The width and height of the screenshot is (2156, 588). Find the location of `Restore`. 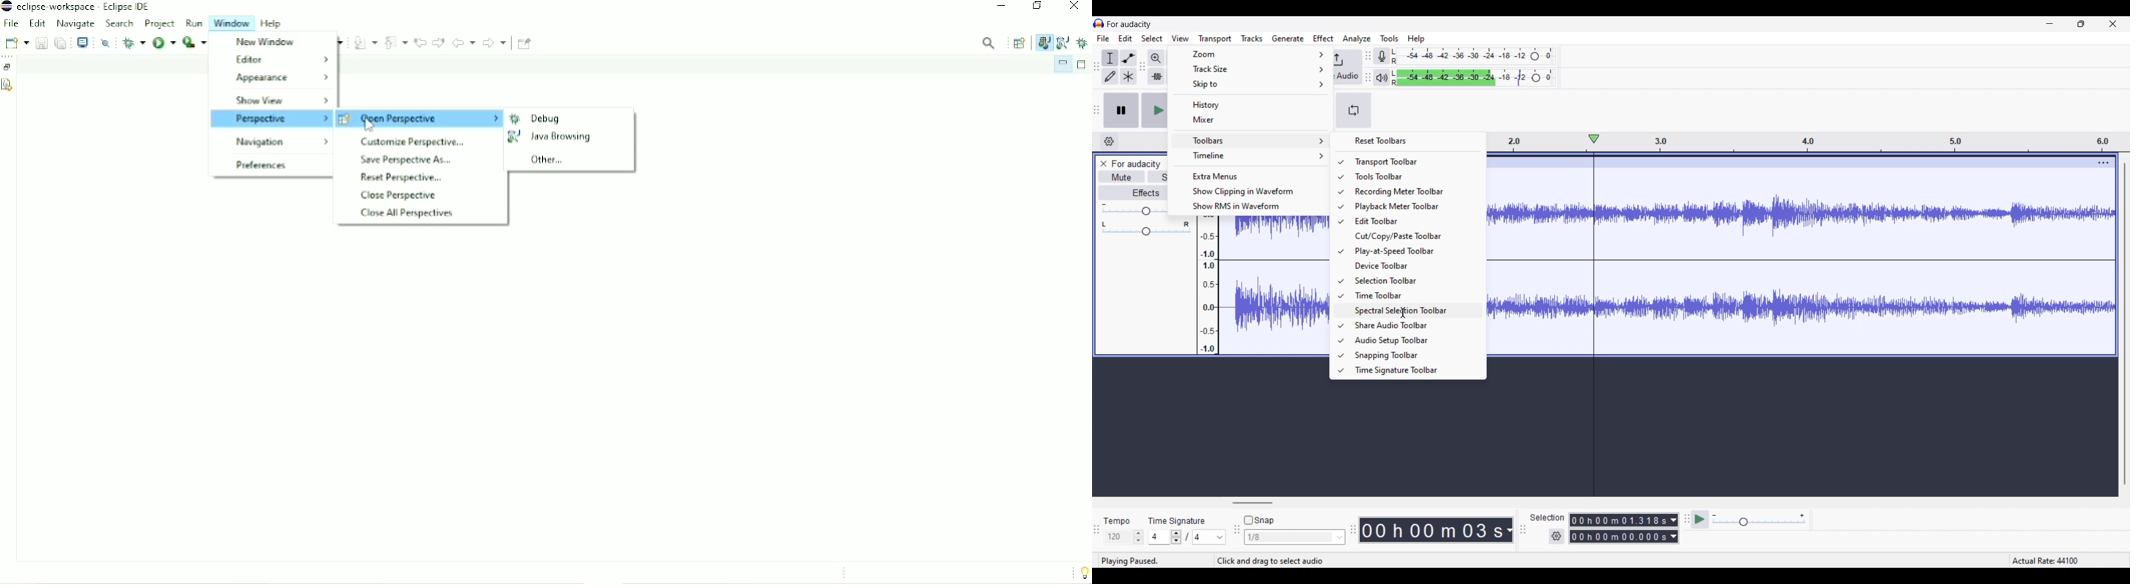

Restore is located at coordinates (9, 67).